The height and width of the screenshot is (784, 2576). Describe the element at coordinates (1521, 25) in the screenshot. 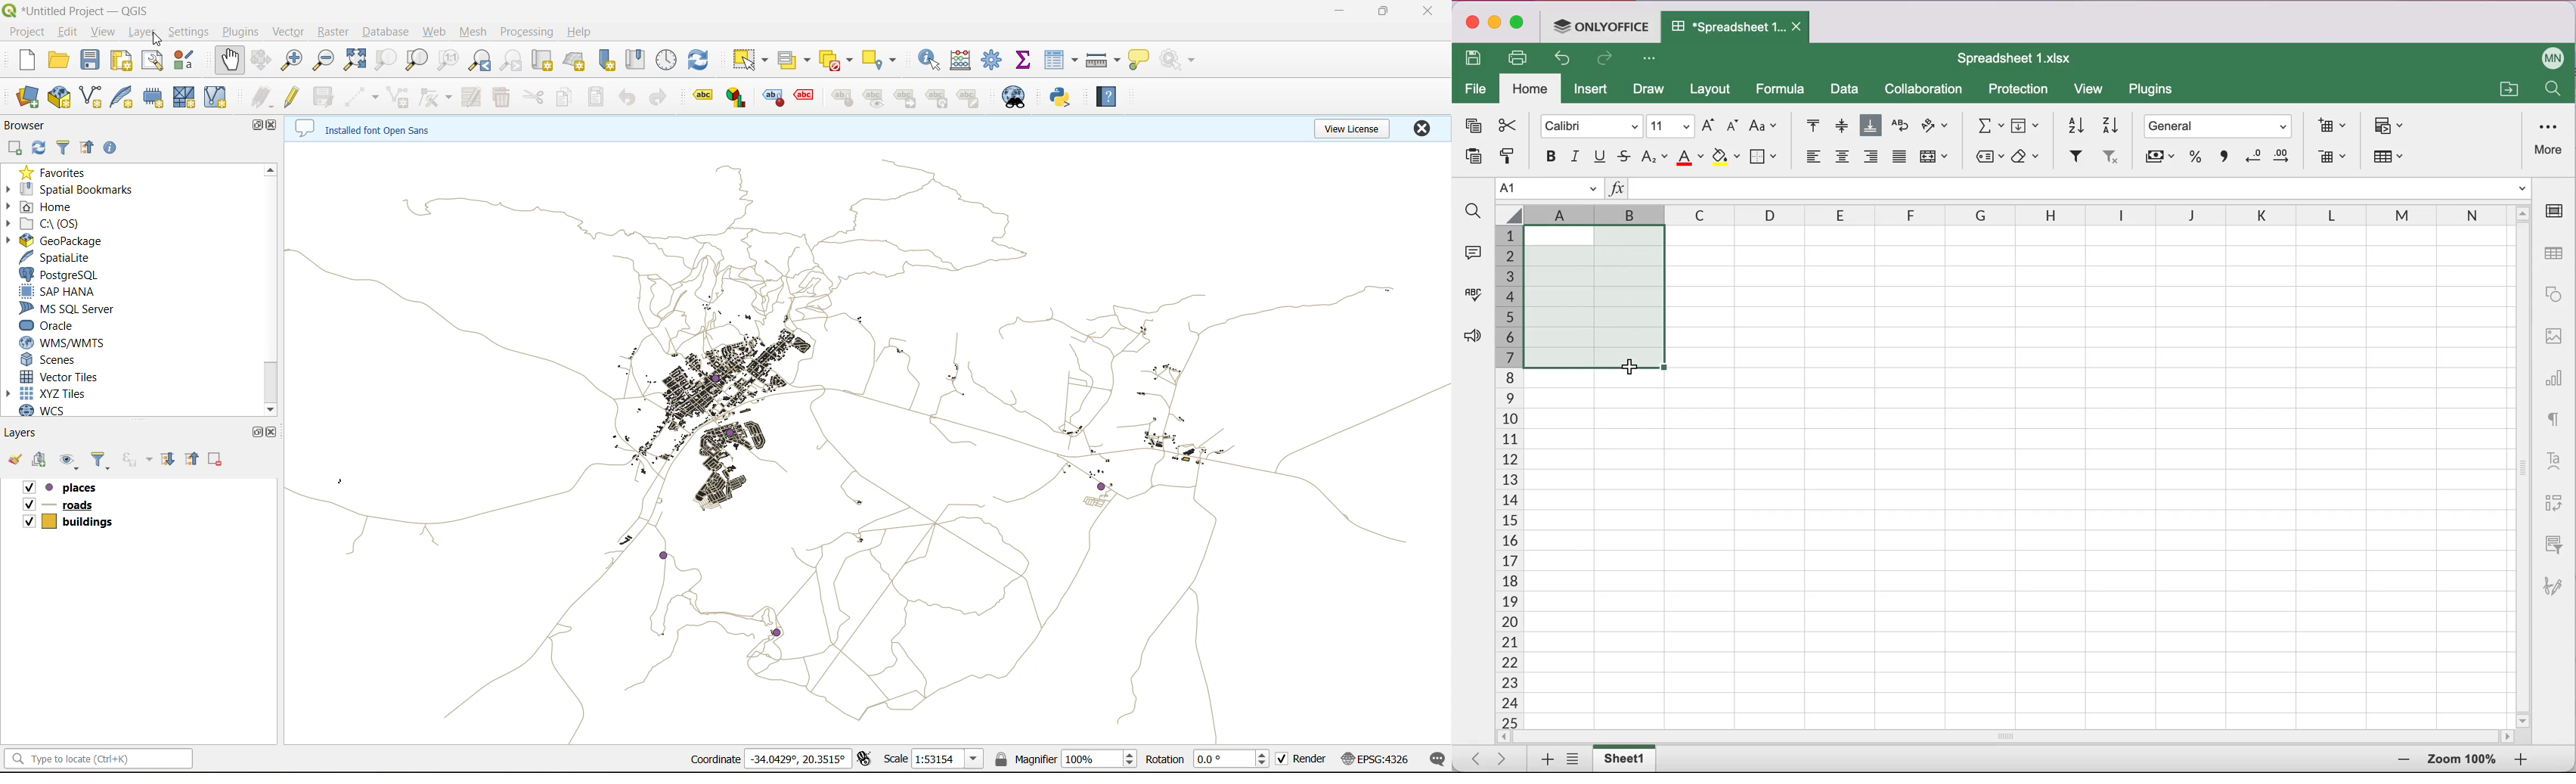

I see `maximize` at that location.